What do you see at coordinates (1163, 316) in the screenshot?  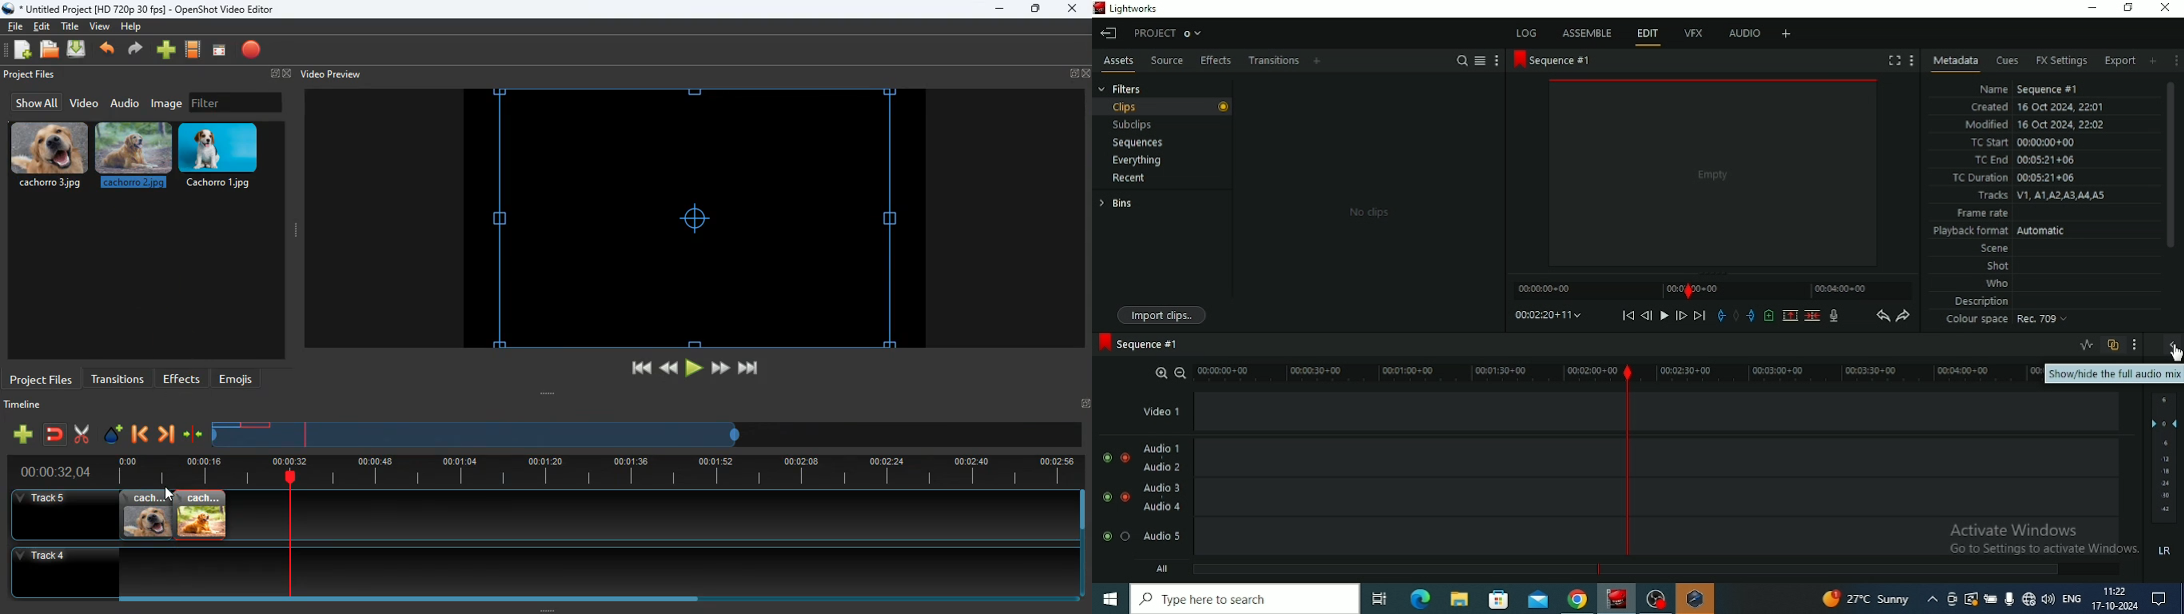 I see `Import clips` at bounding box center [1163, 316].